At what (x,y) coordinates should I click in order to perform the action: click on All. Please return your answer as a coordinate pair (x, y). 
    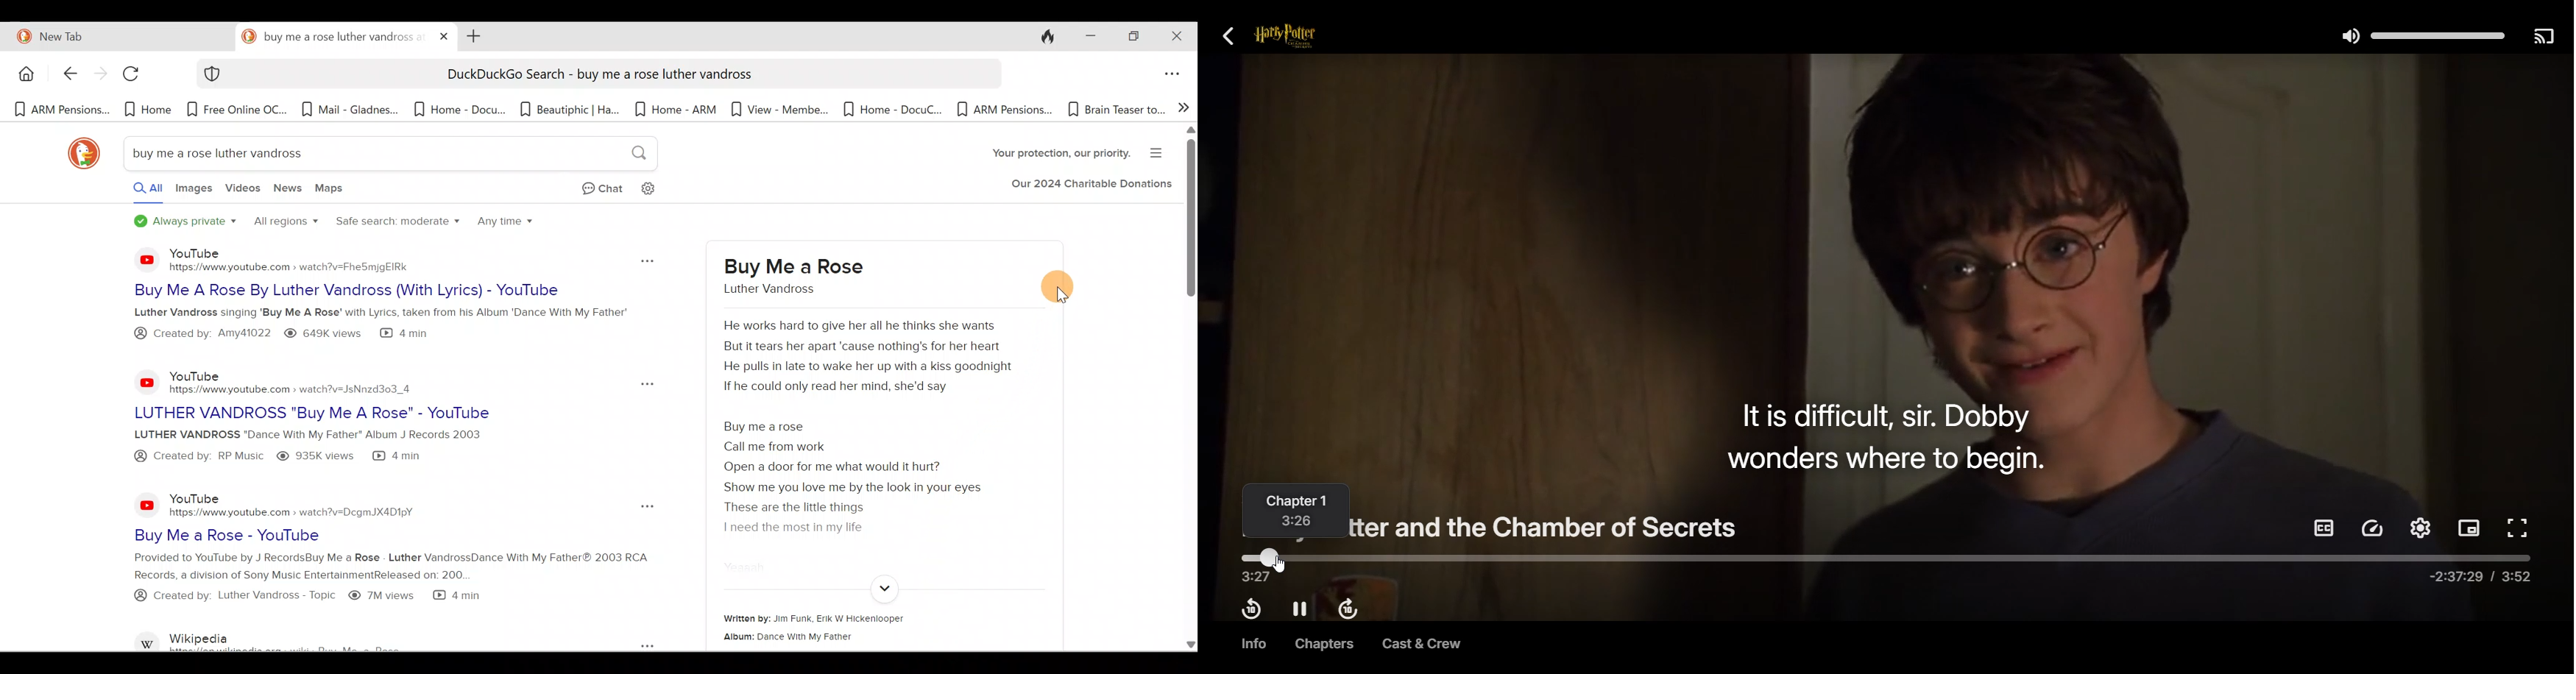
    Looking at the image, I should click on (136, 191).